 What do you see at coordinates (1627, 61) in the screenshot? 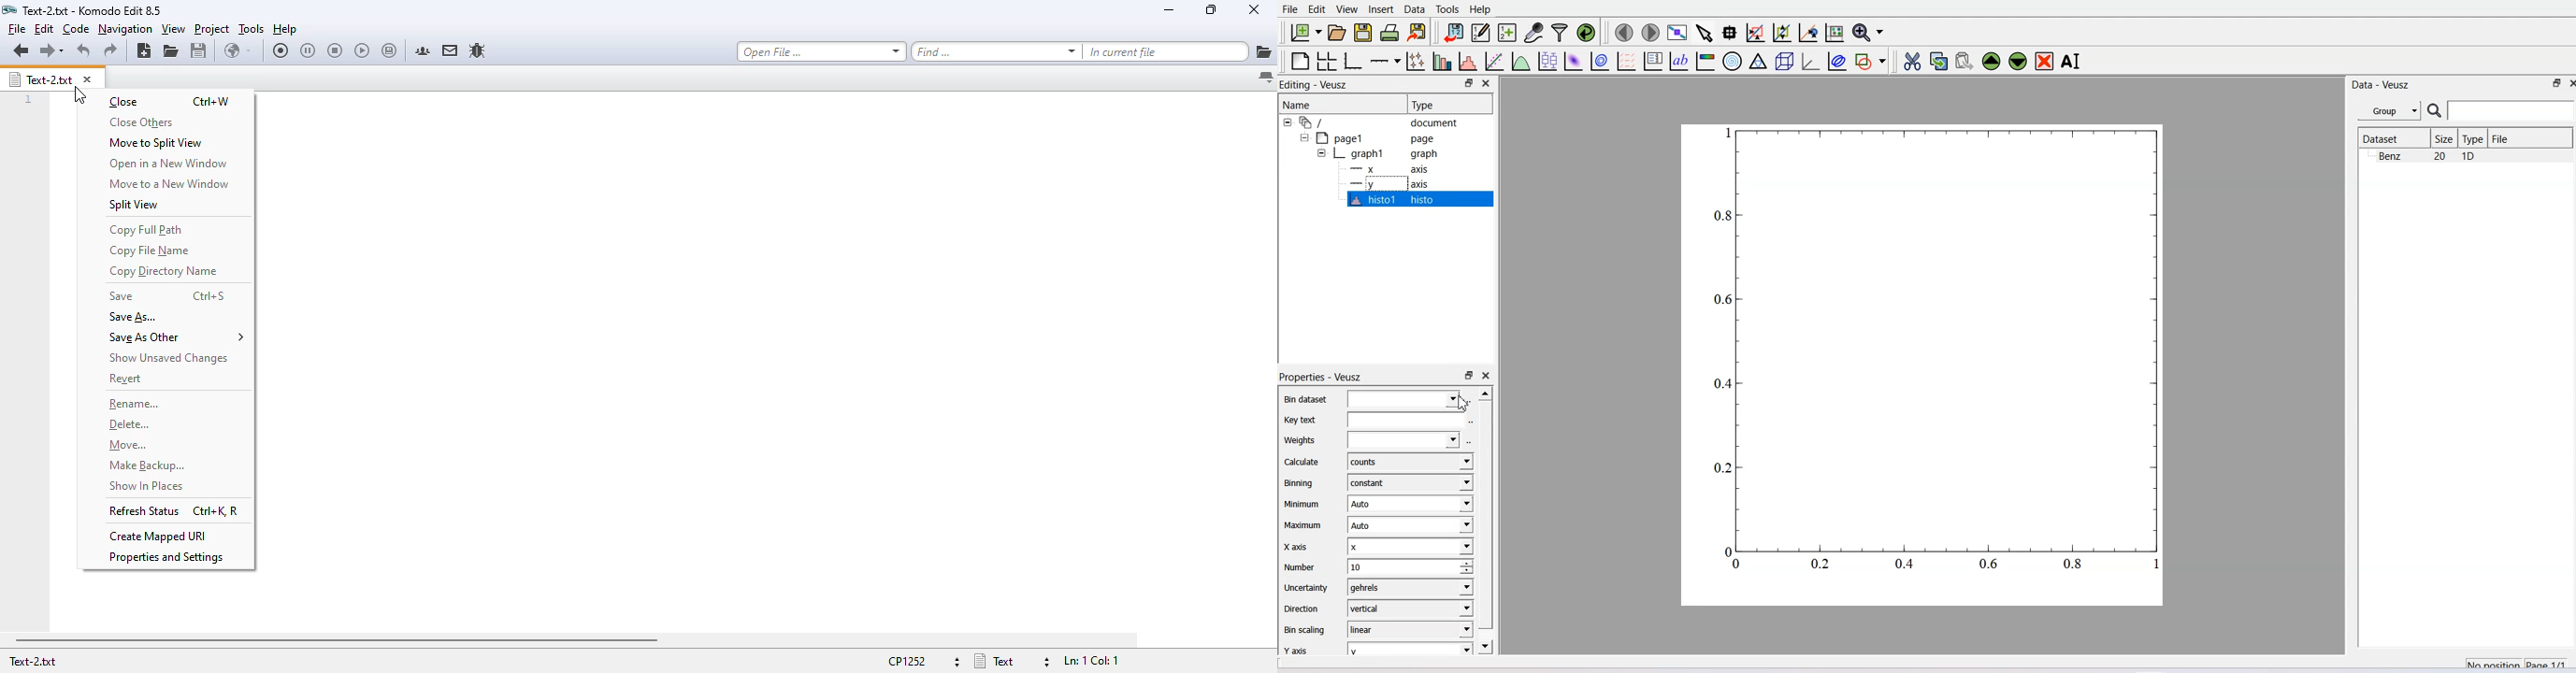
I see `Plot a vector field` at bounding box center [1627, 61].